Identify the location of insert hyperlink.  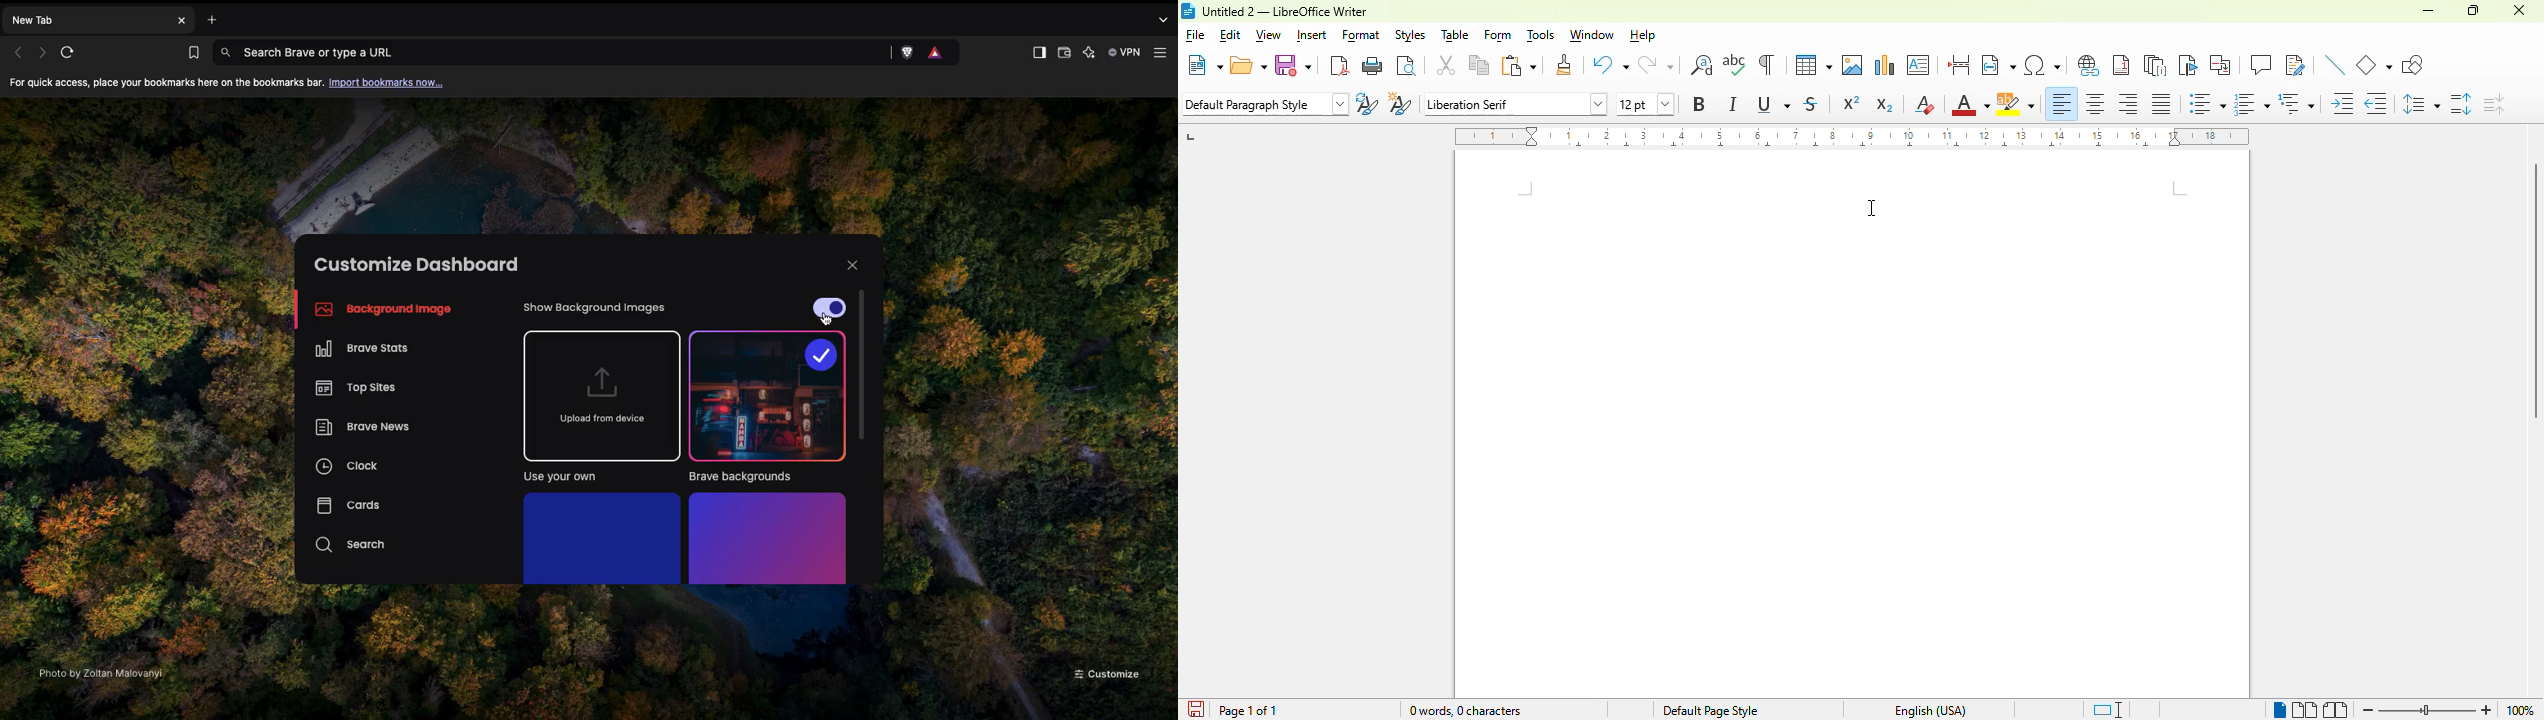
(2089, 66).